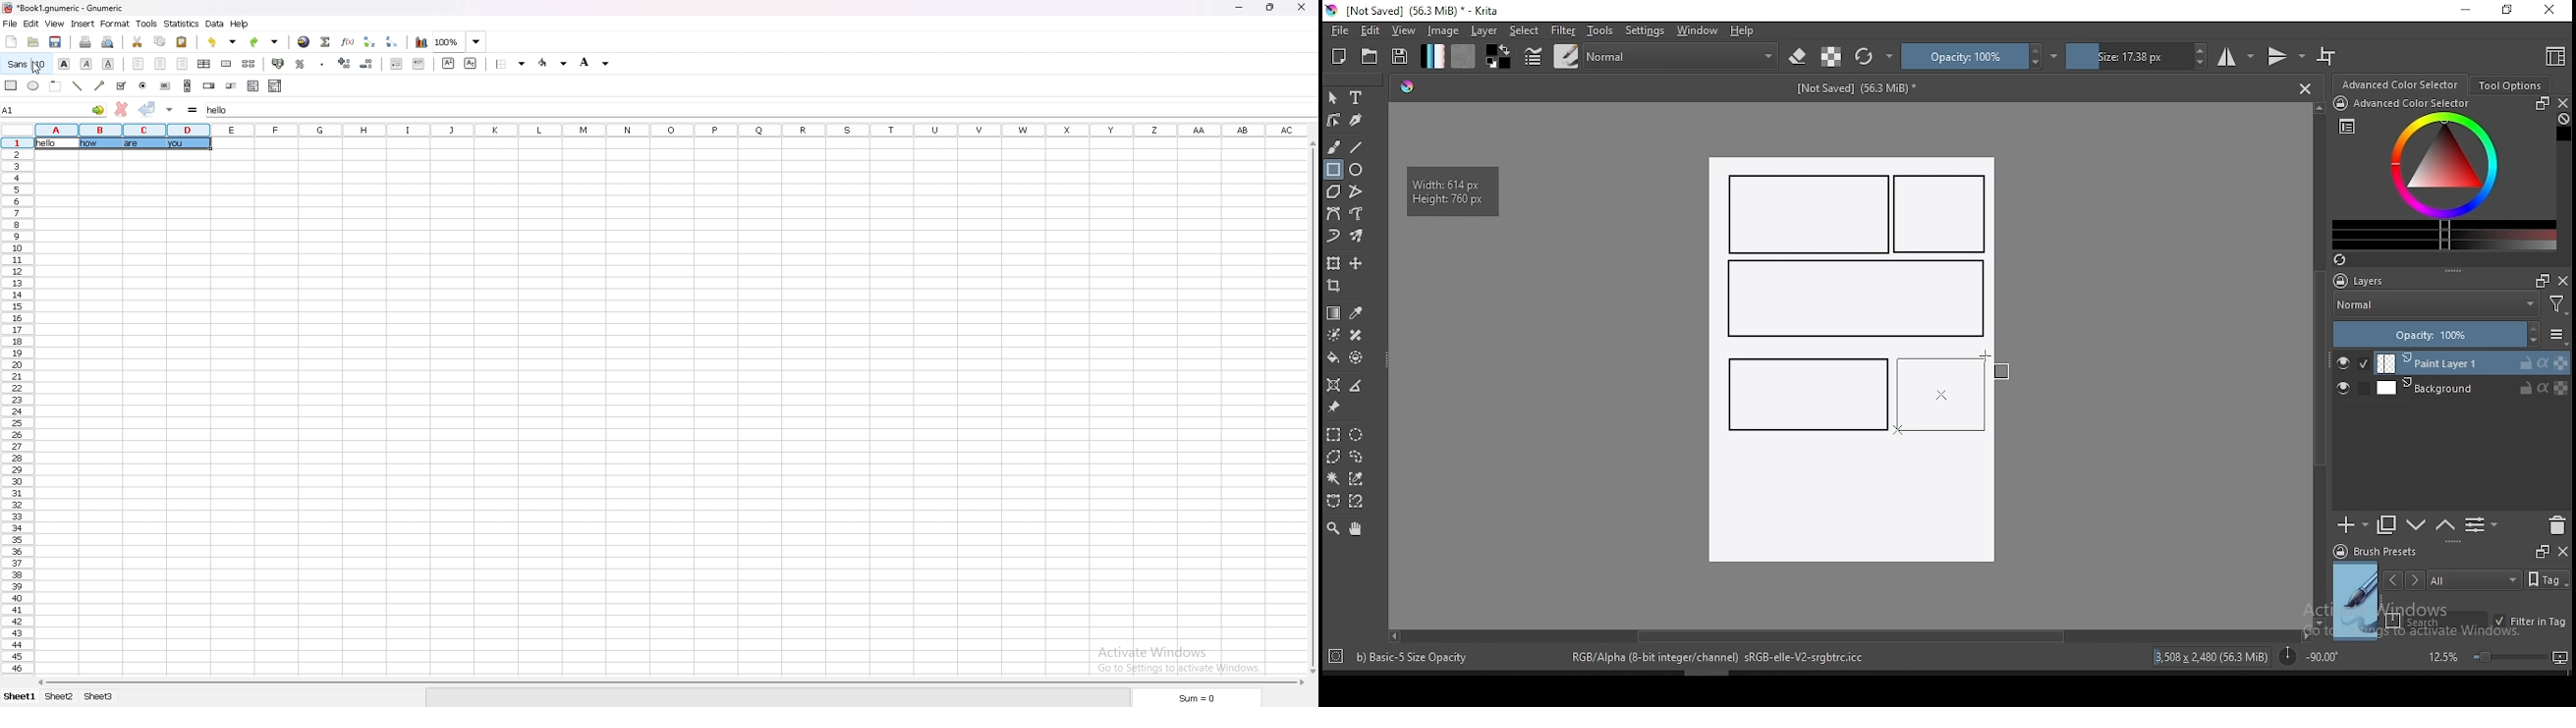 This screenshot has width=2576, height=728. I want to click on icon and file name, so click(1416, 11).